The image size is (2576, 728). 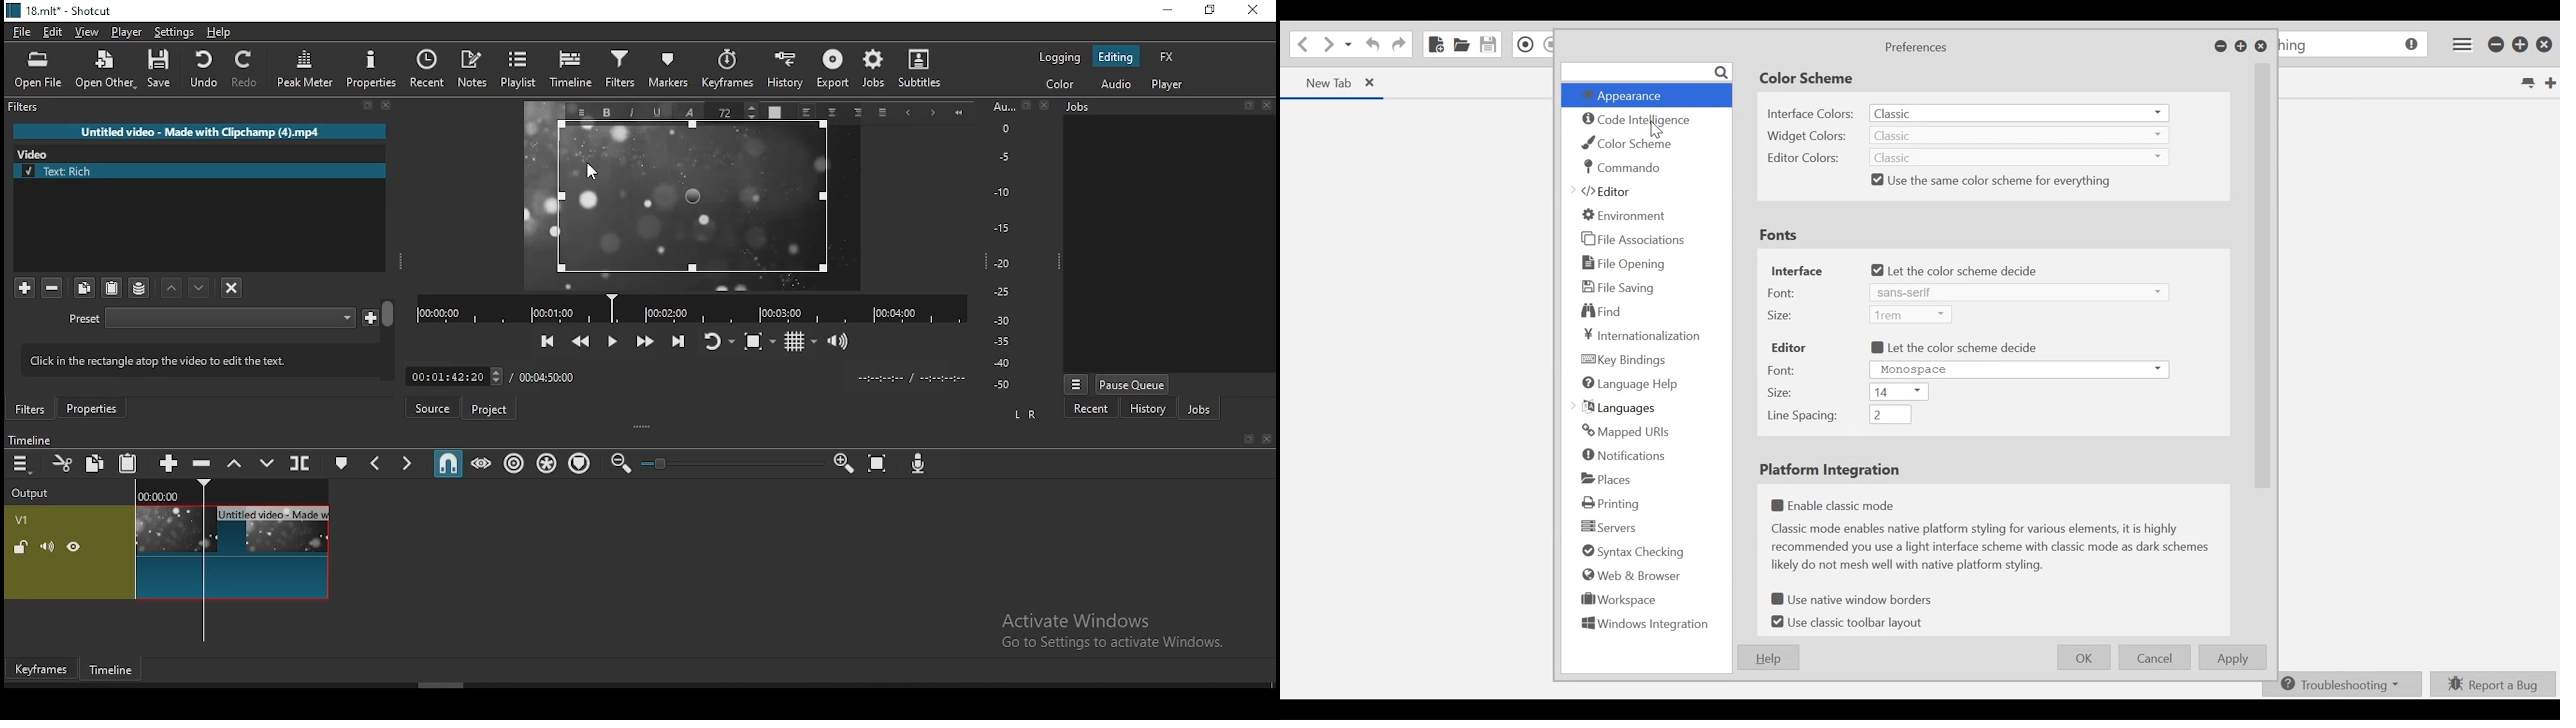 I want to click on Size:, so click(x=1782, y=315).